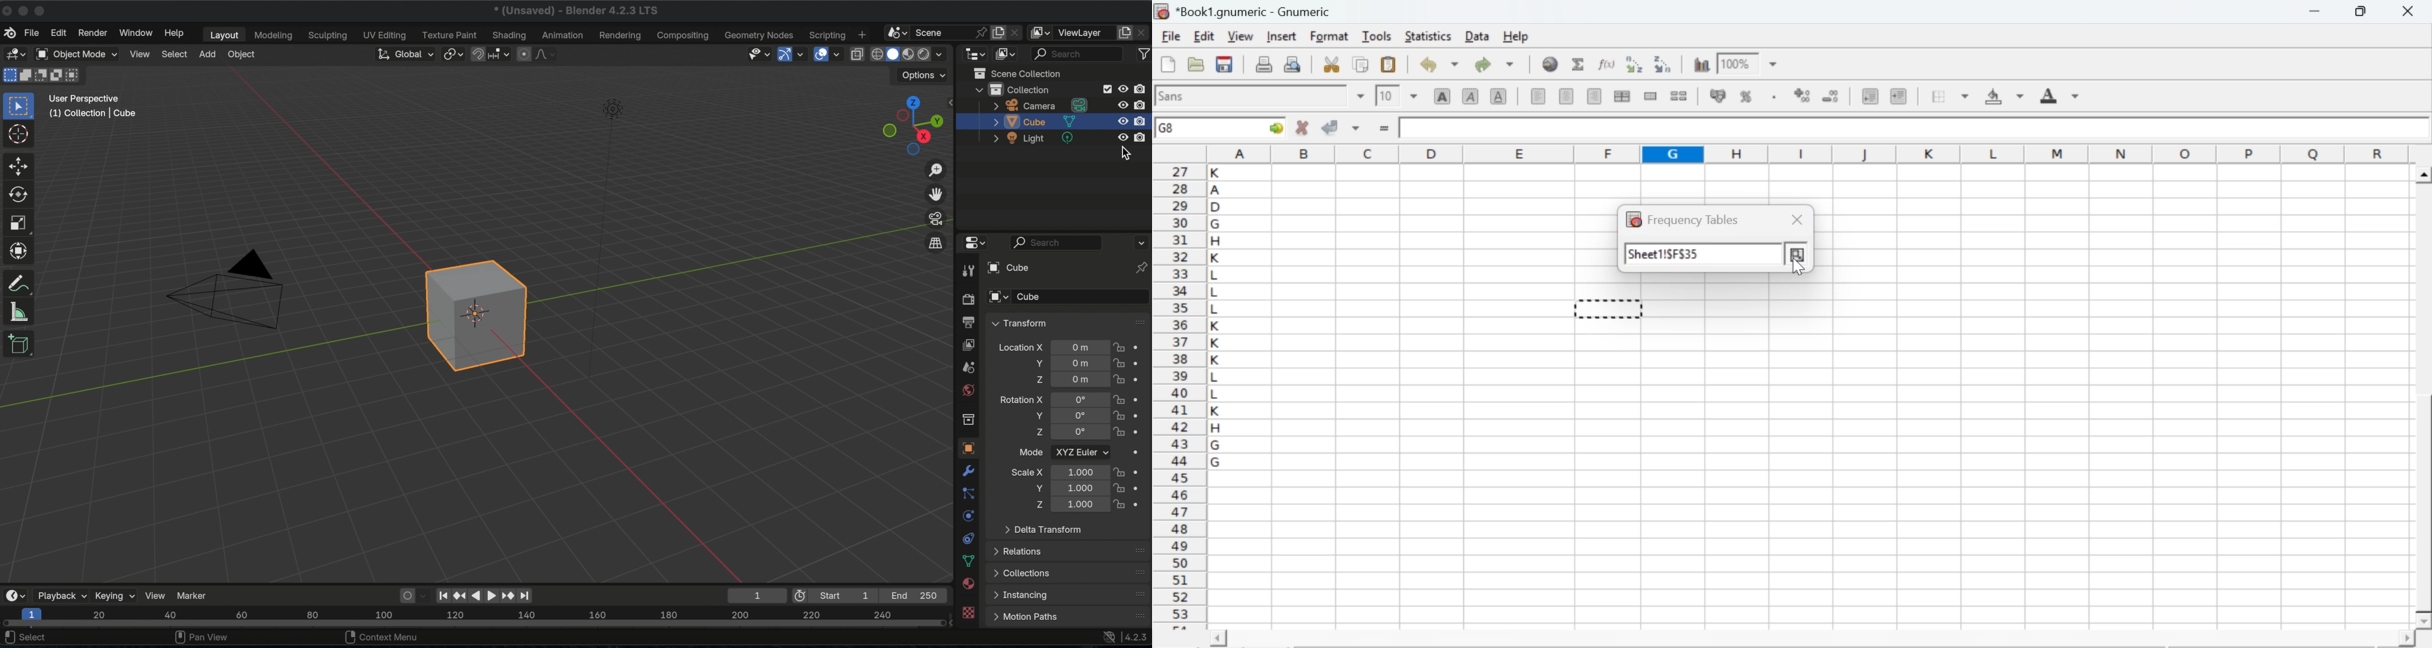 The image size is (2436, 672). I want to click on disable in renders, so click(1142, 103).